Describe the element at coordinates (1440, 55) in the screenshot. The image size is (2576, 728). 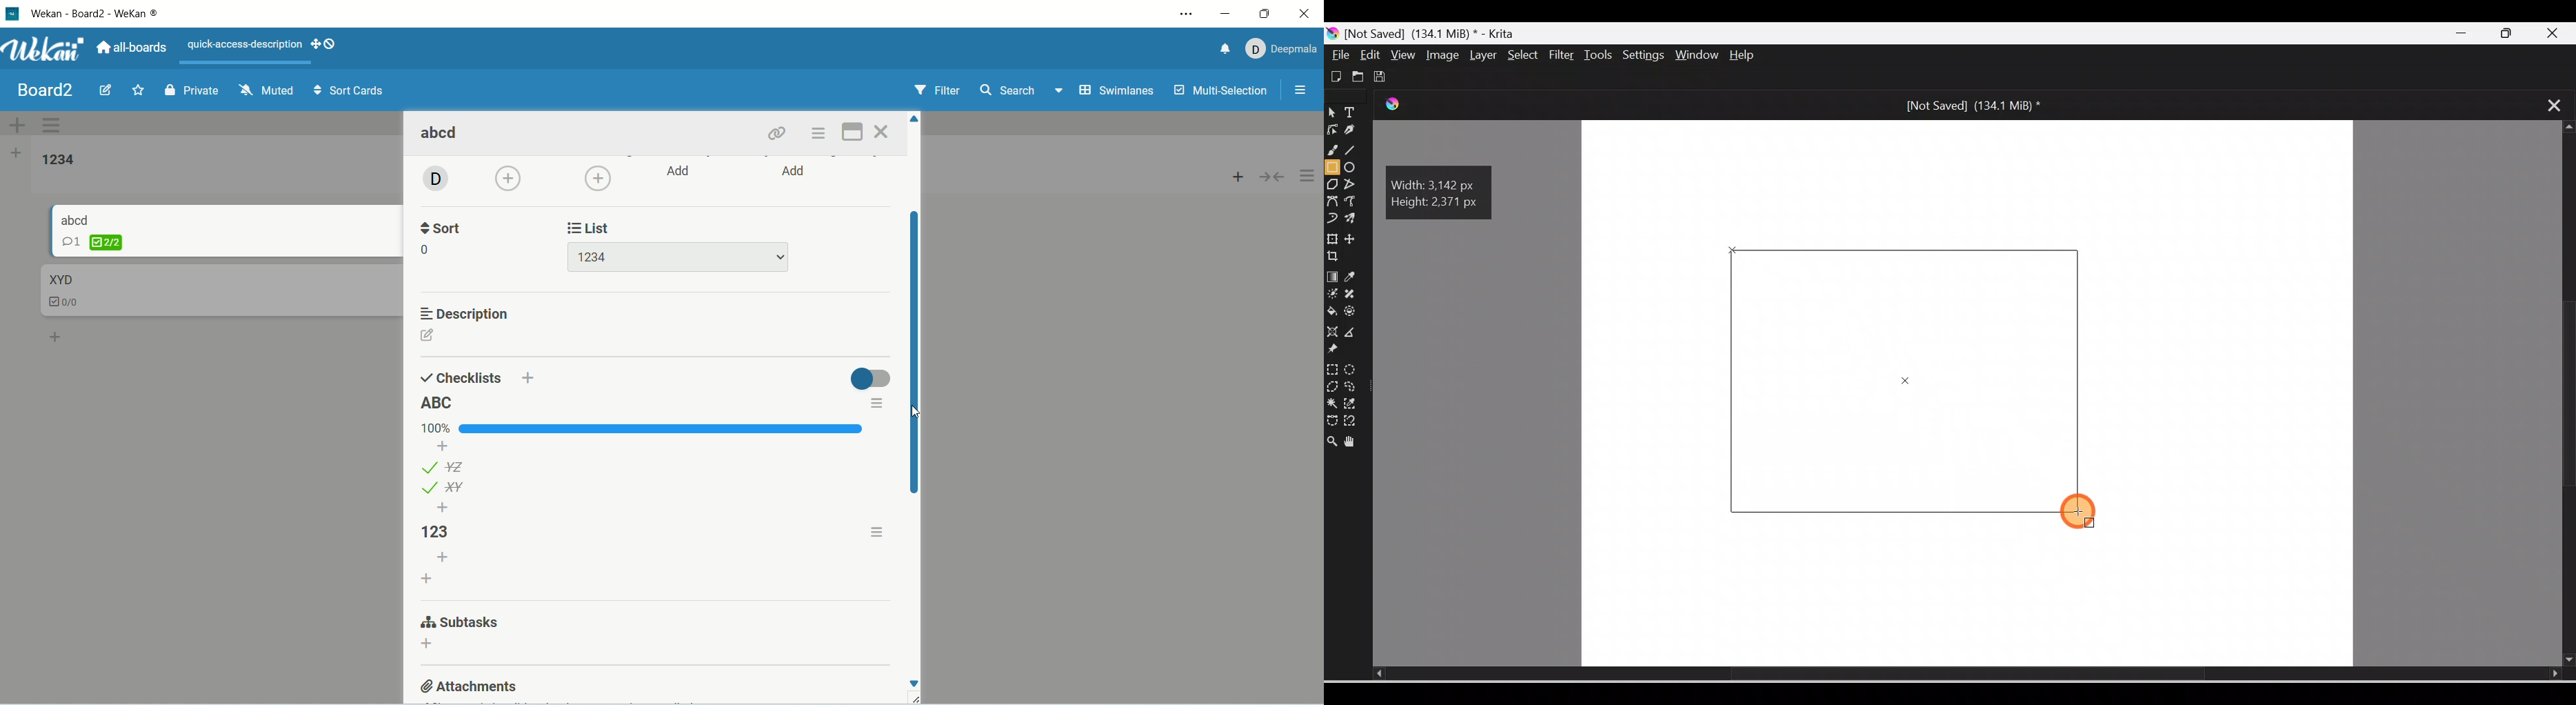
I see `Image` at that location.